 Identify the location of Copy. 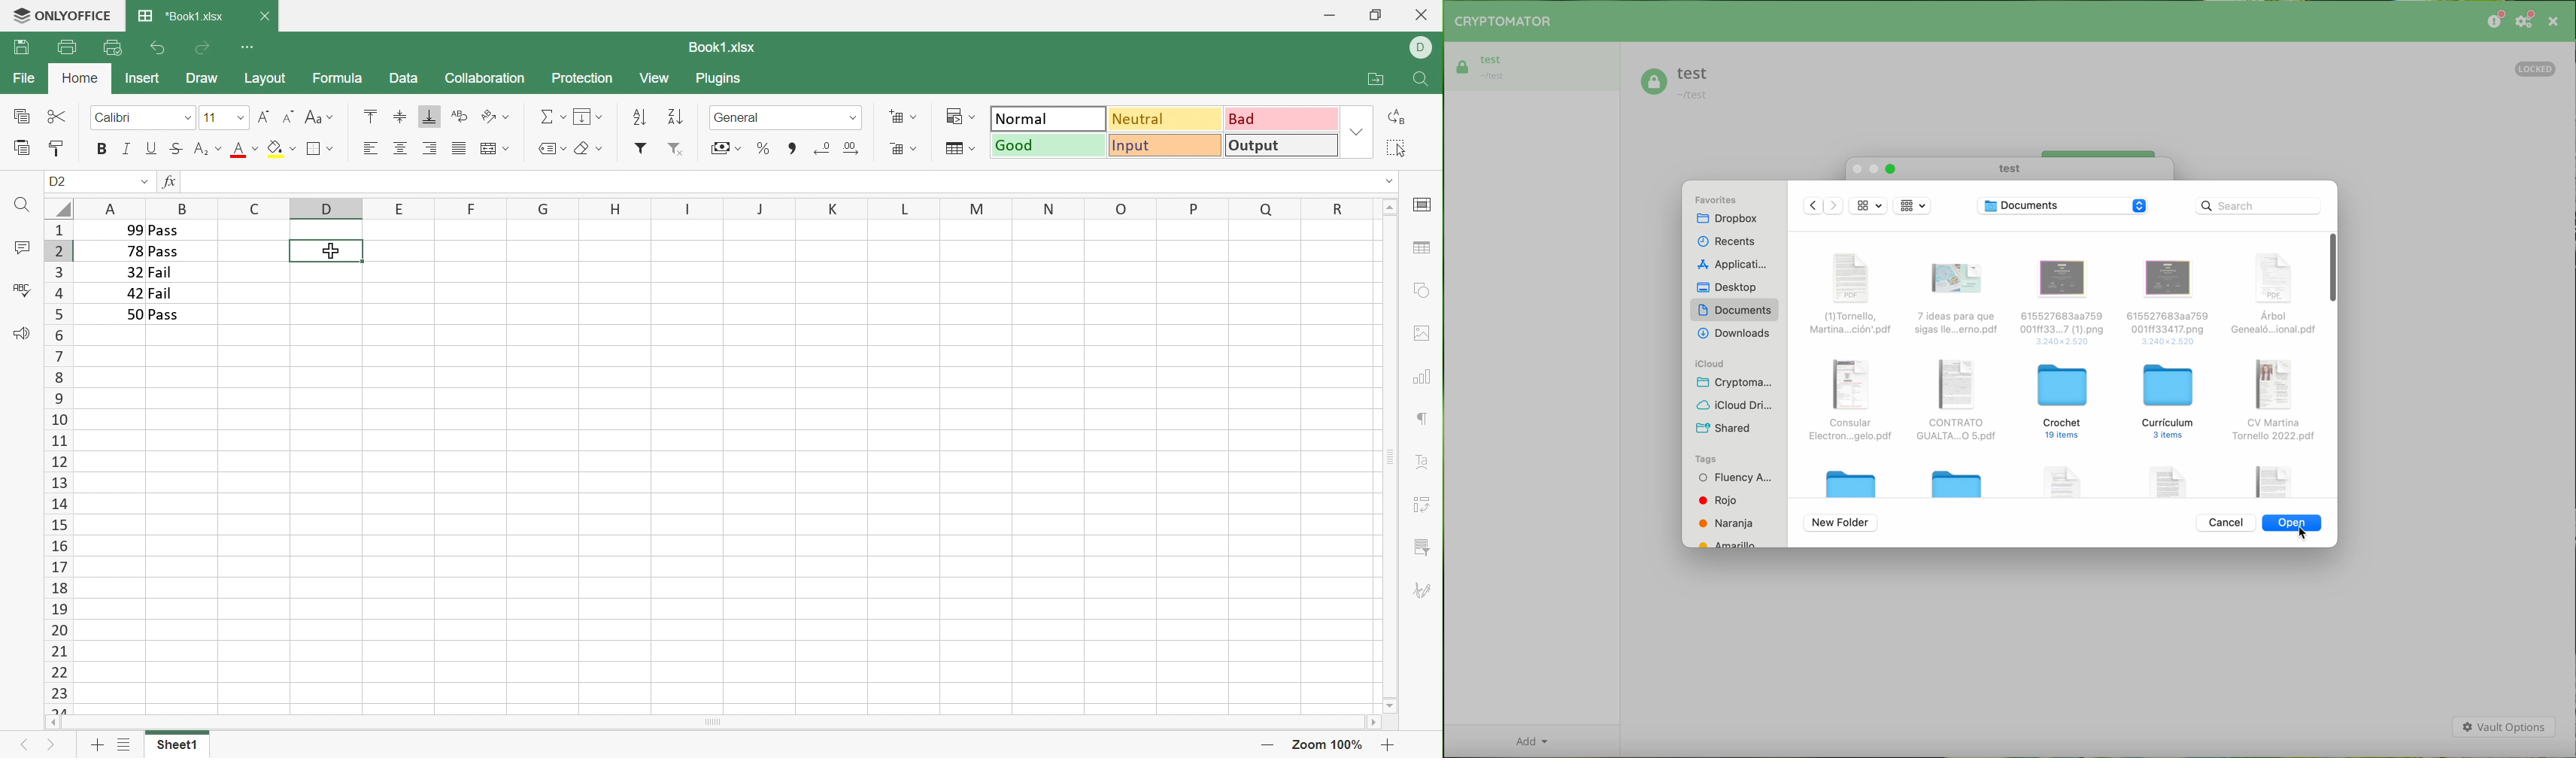
(23, 116).